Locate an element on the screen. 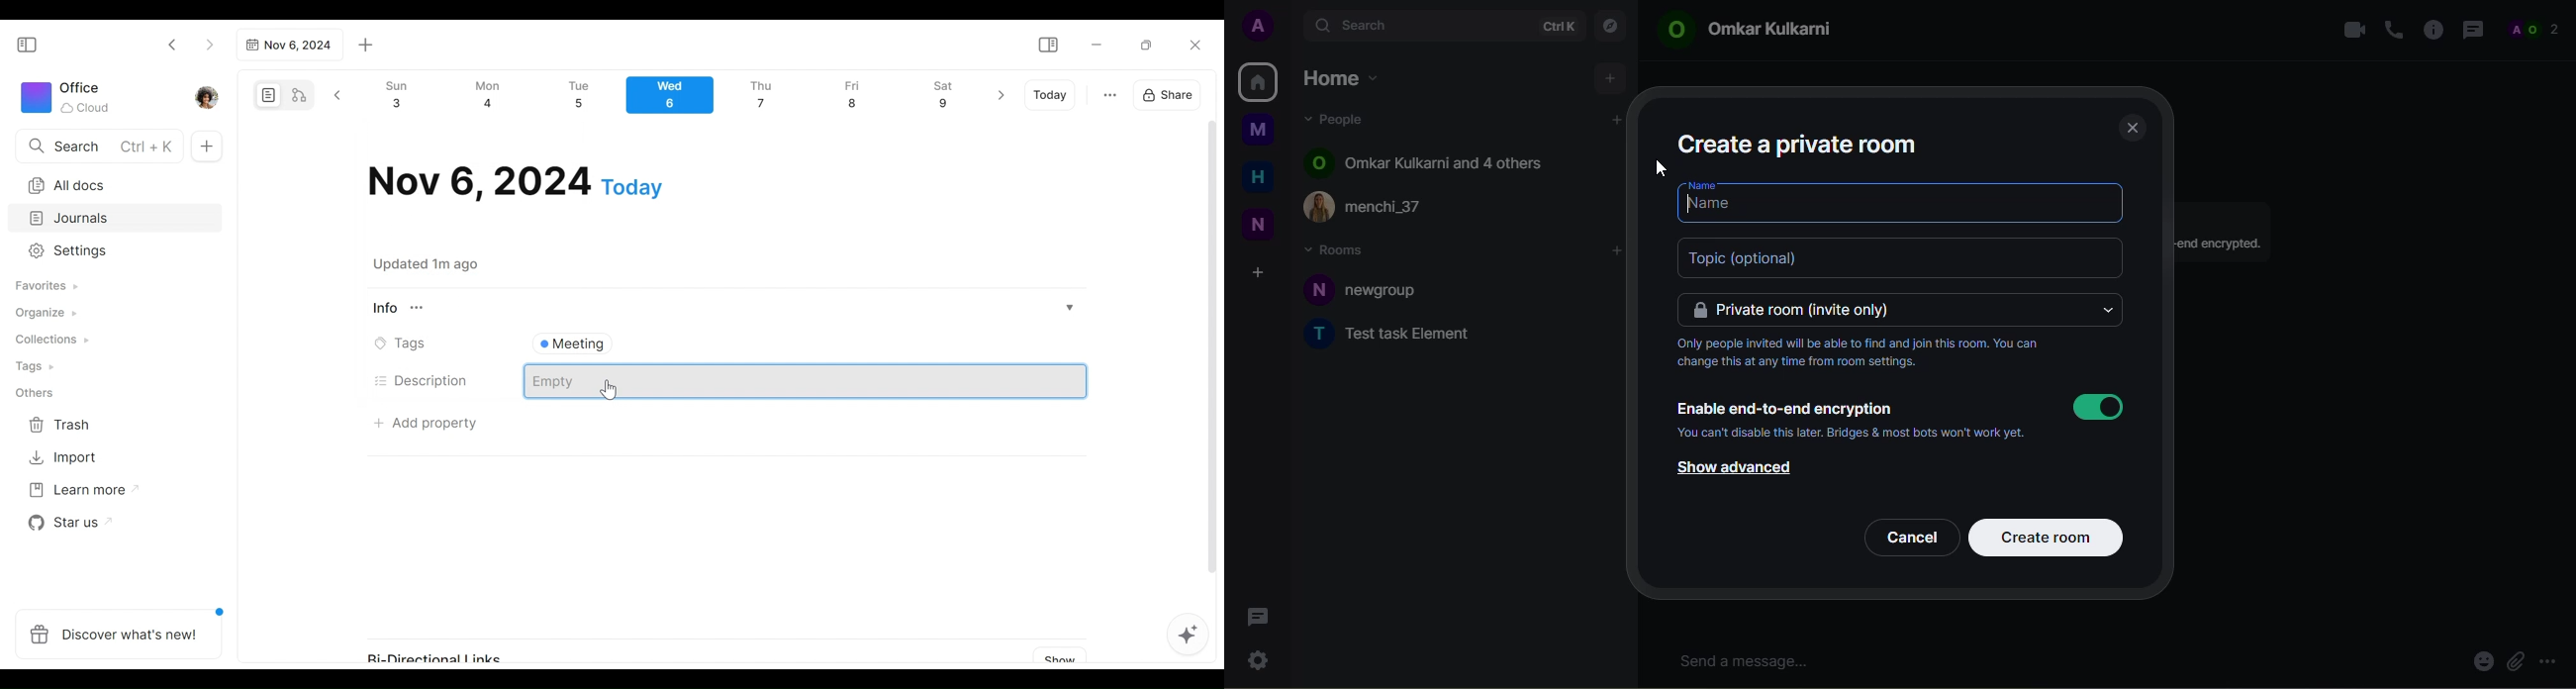 Image resolution: width=2576 pixels, height=700 pixels. emoji is located at coordinates (2481, 663).